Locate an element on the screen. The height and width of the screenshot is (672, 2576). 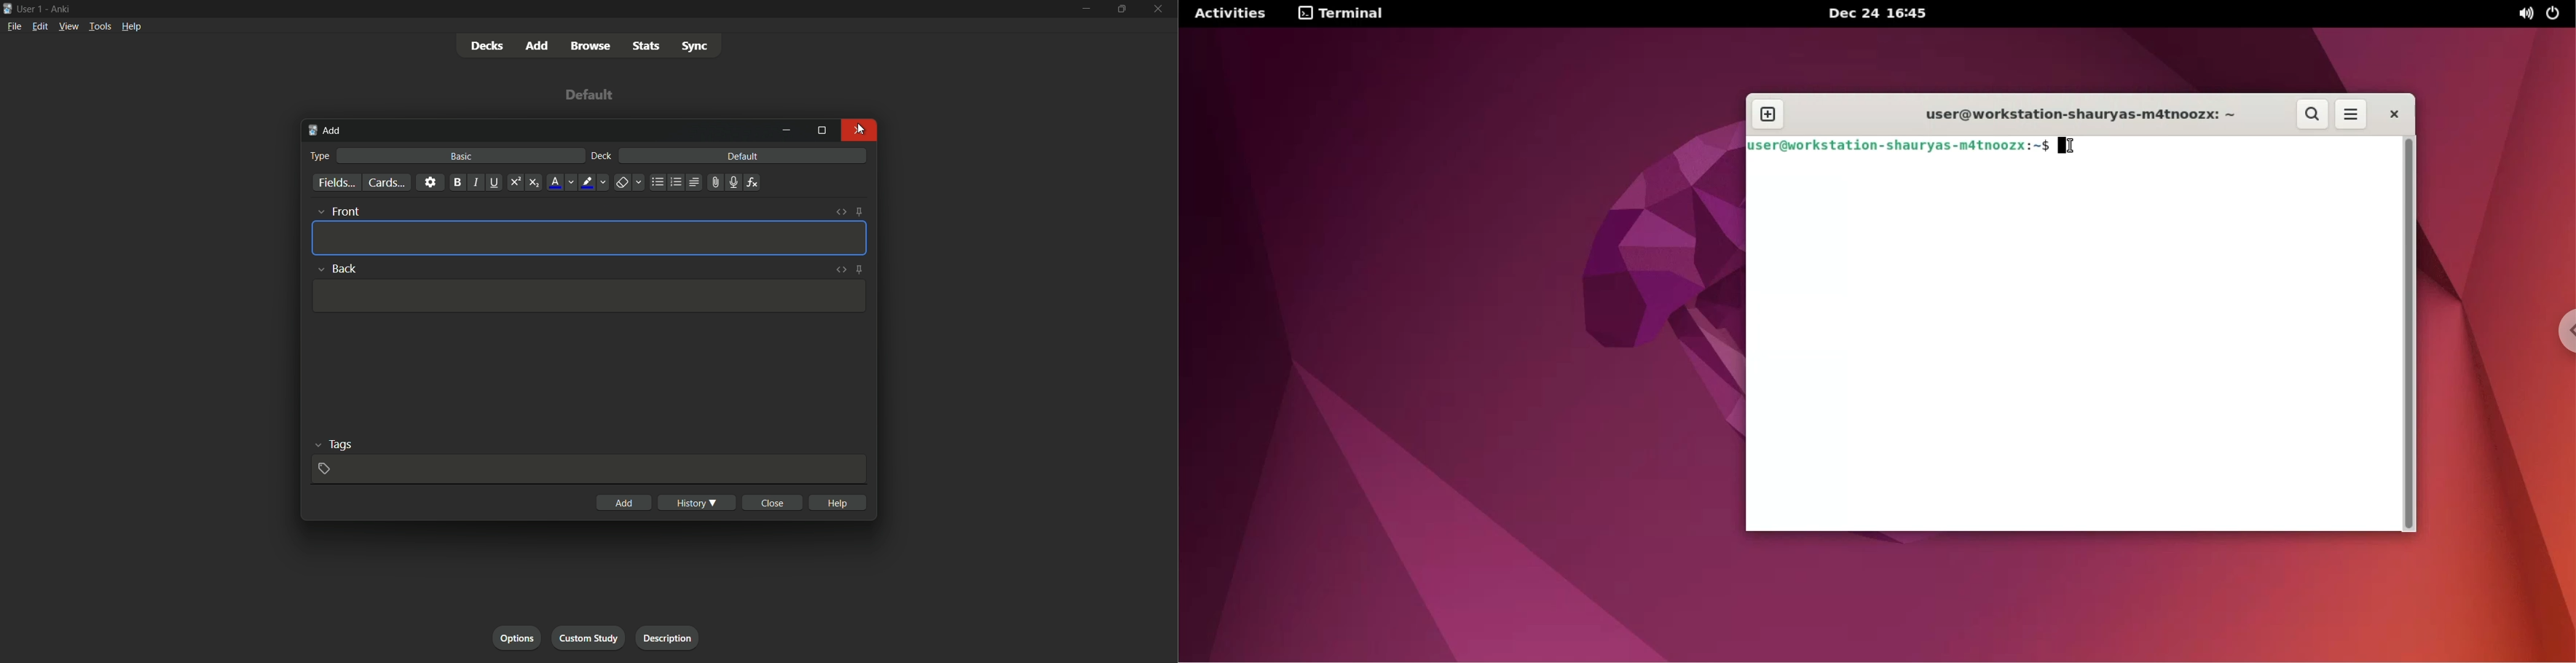
Close is located at coordinates (860, 130).